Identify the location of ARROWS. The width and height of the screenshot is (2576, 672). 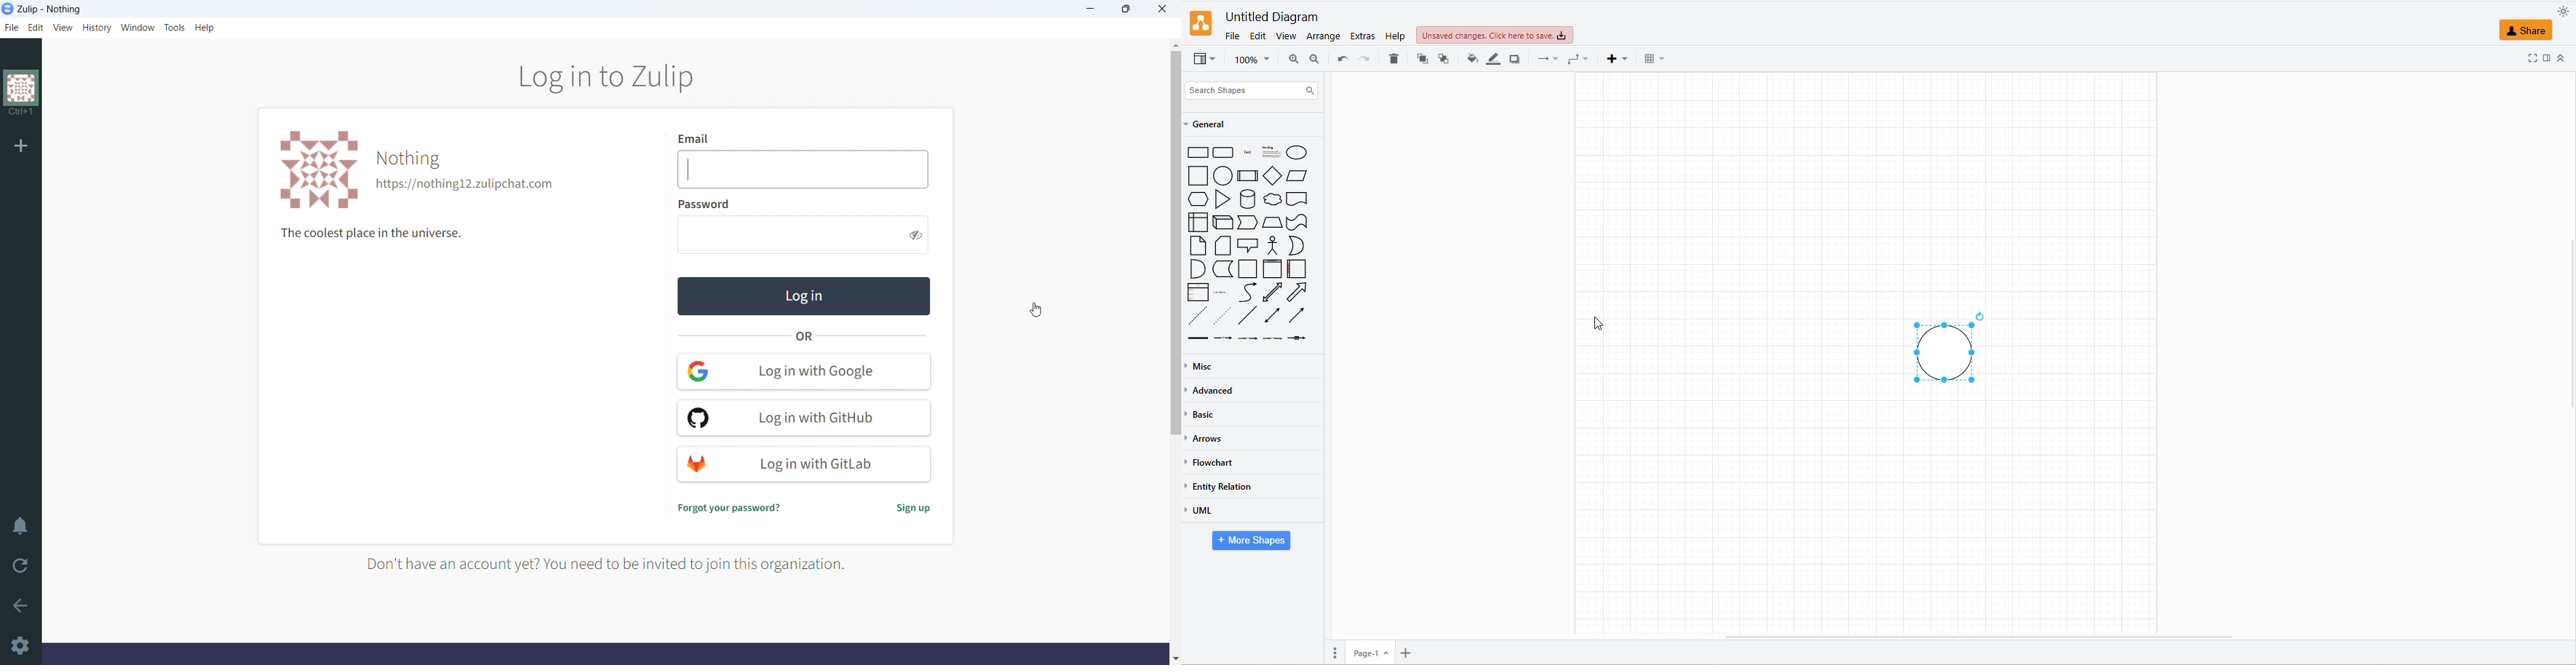
(1207, 440).